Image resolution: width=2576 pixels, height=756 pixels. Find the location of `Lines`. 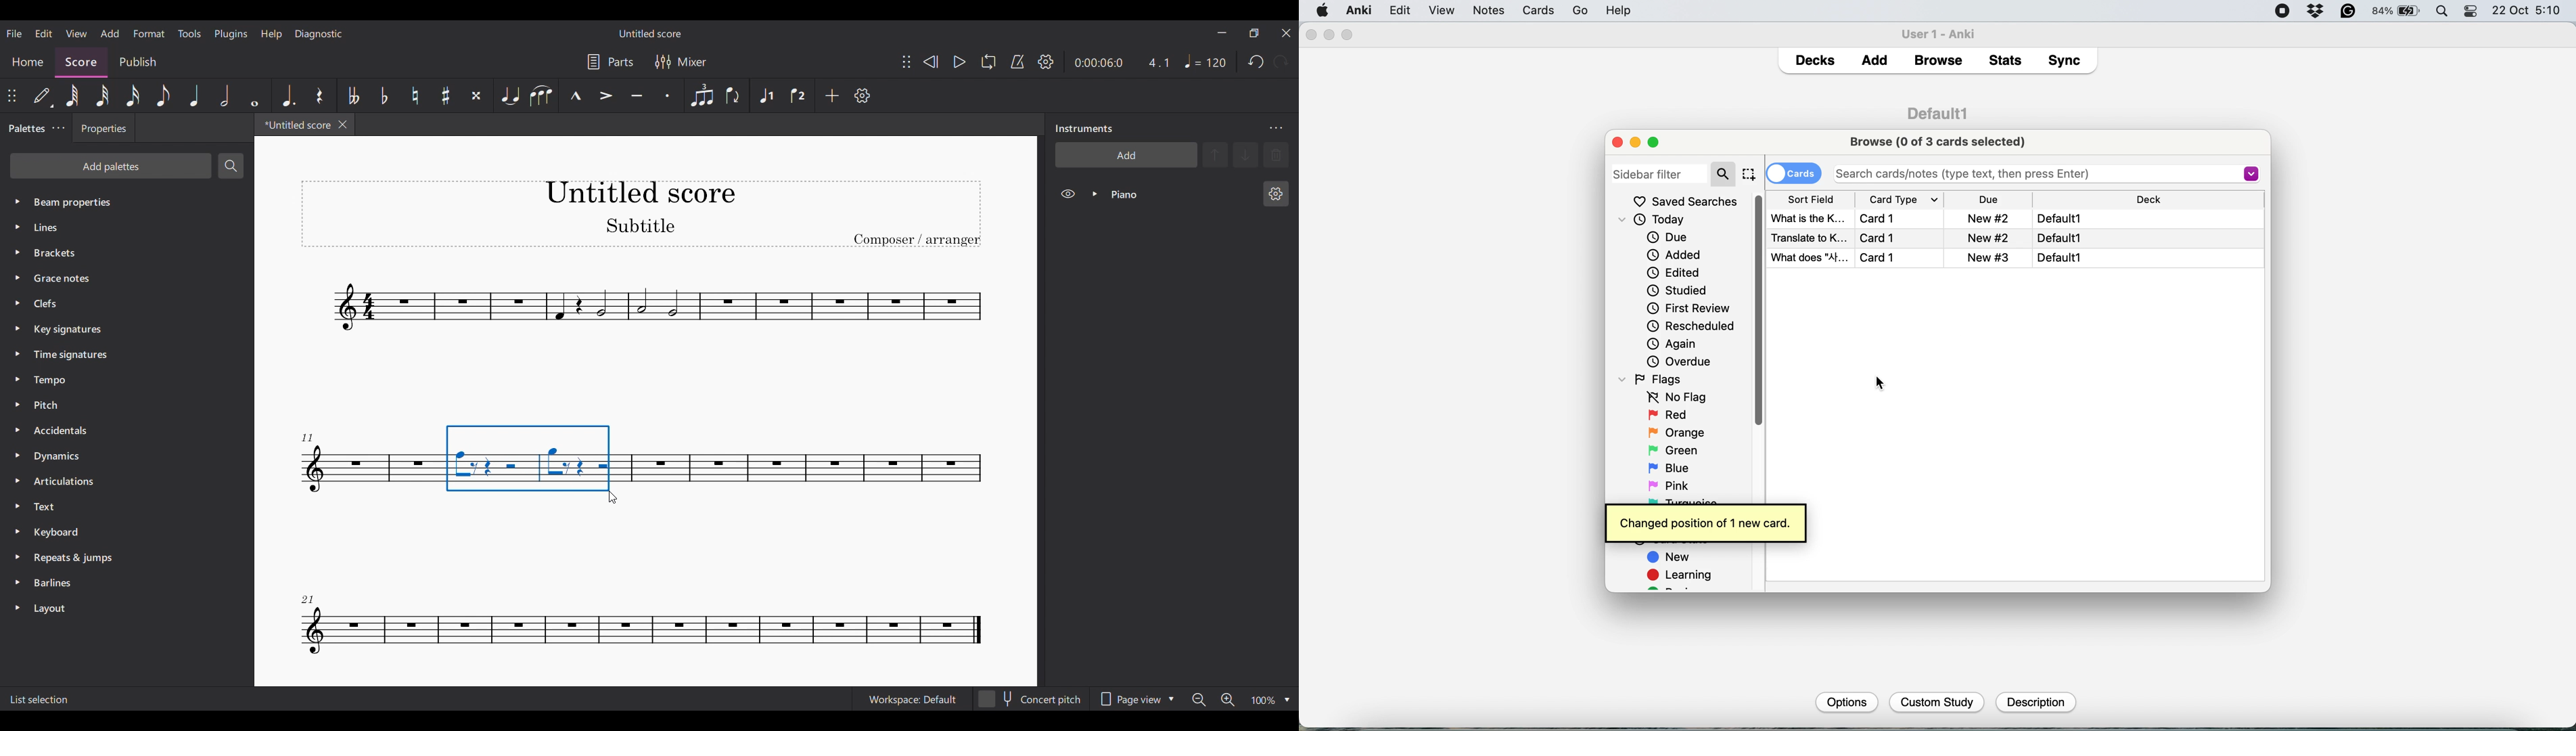

Lines is located at coordinates (120, 227).